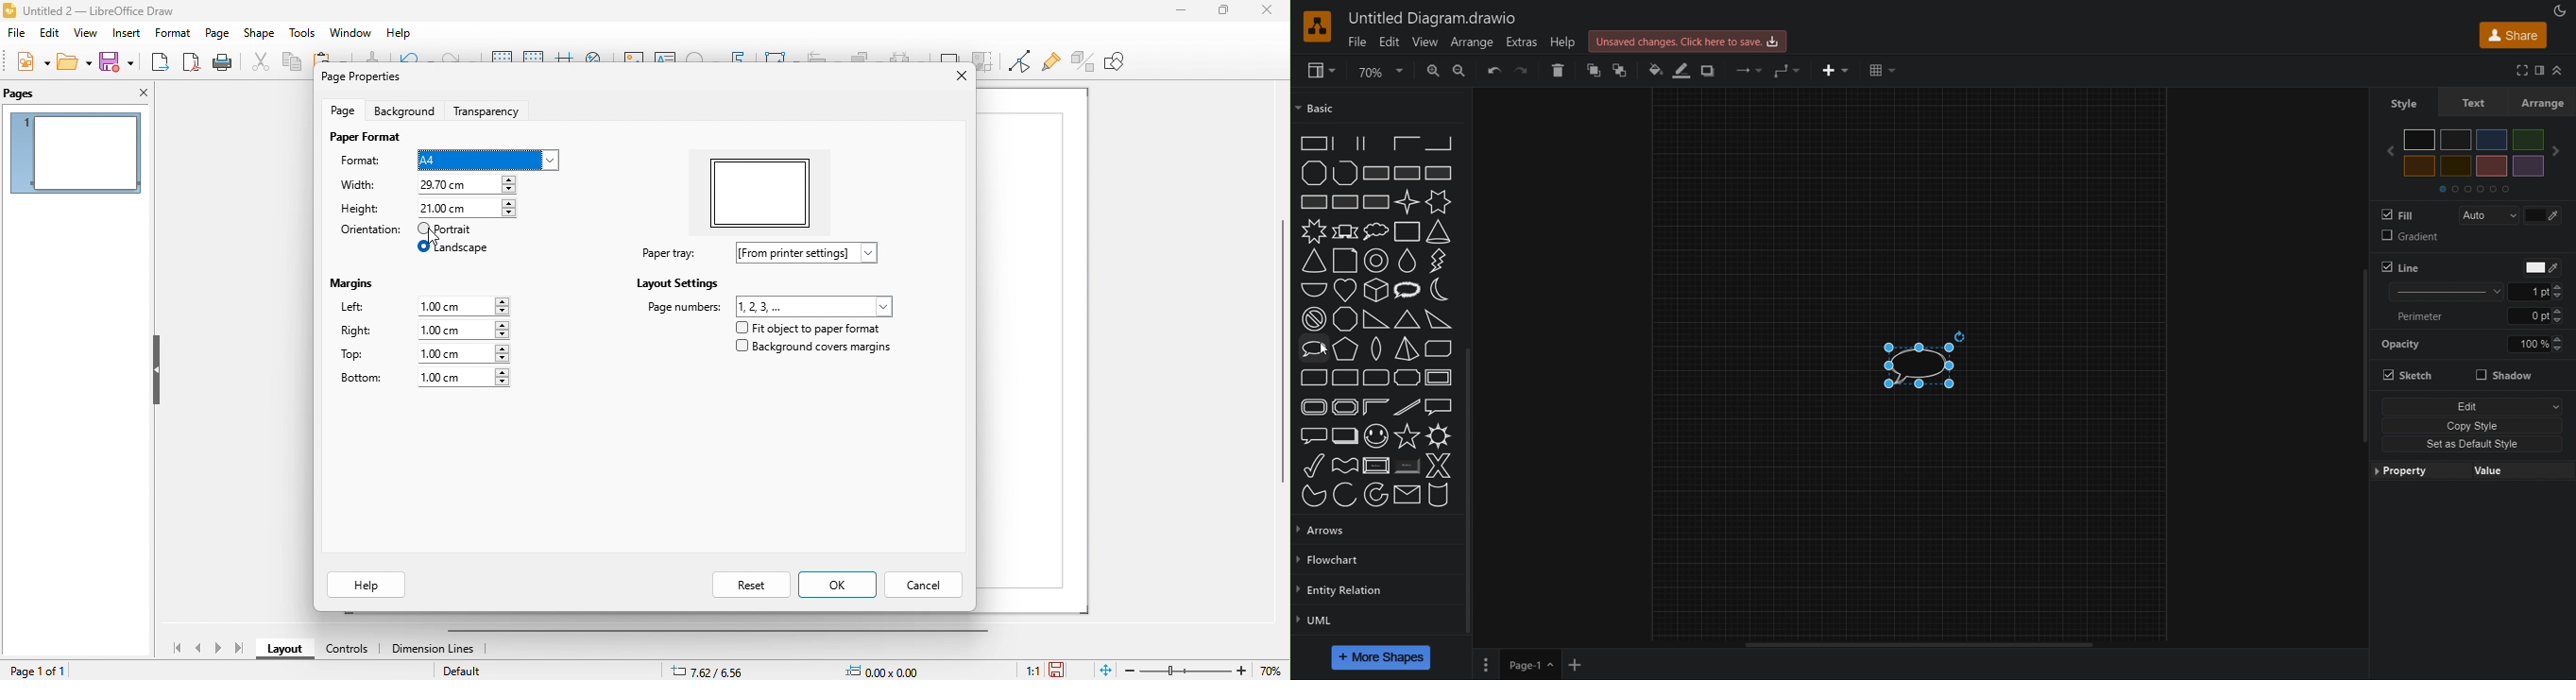 The width and height of the screenshot is (2576, 700). What do you see at coordinates (222, 62) in the screenshot?
I see `print` at bounding box center [222, 62].